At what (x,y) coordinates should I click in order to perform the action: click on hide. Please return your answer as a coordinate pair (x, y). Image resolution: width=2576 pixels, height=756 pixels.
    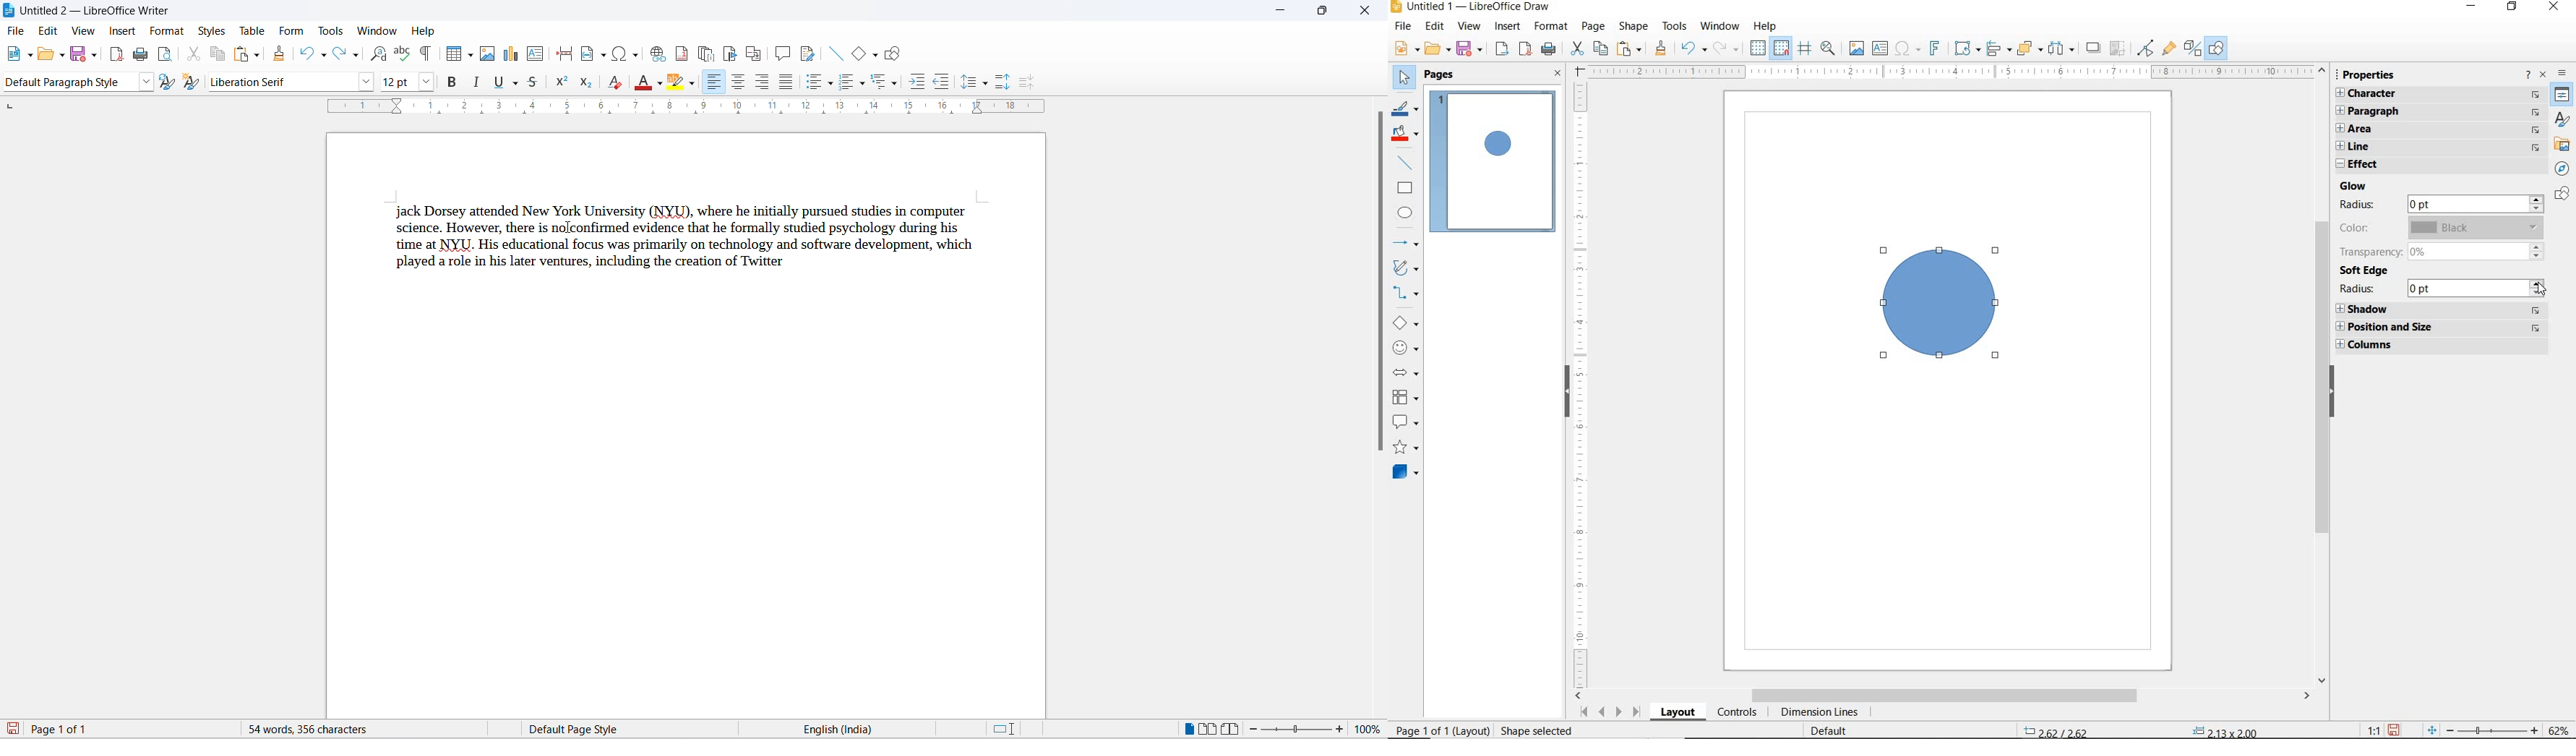
    Looking at the image, I should click on (1559, 394).